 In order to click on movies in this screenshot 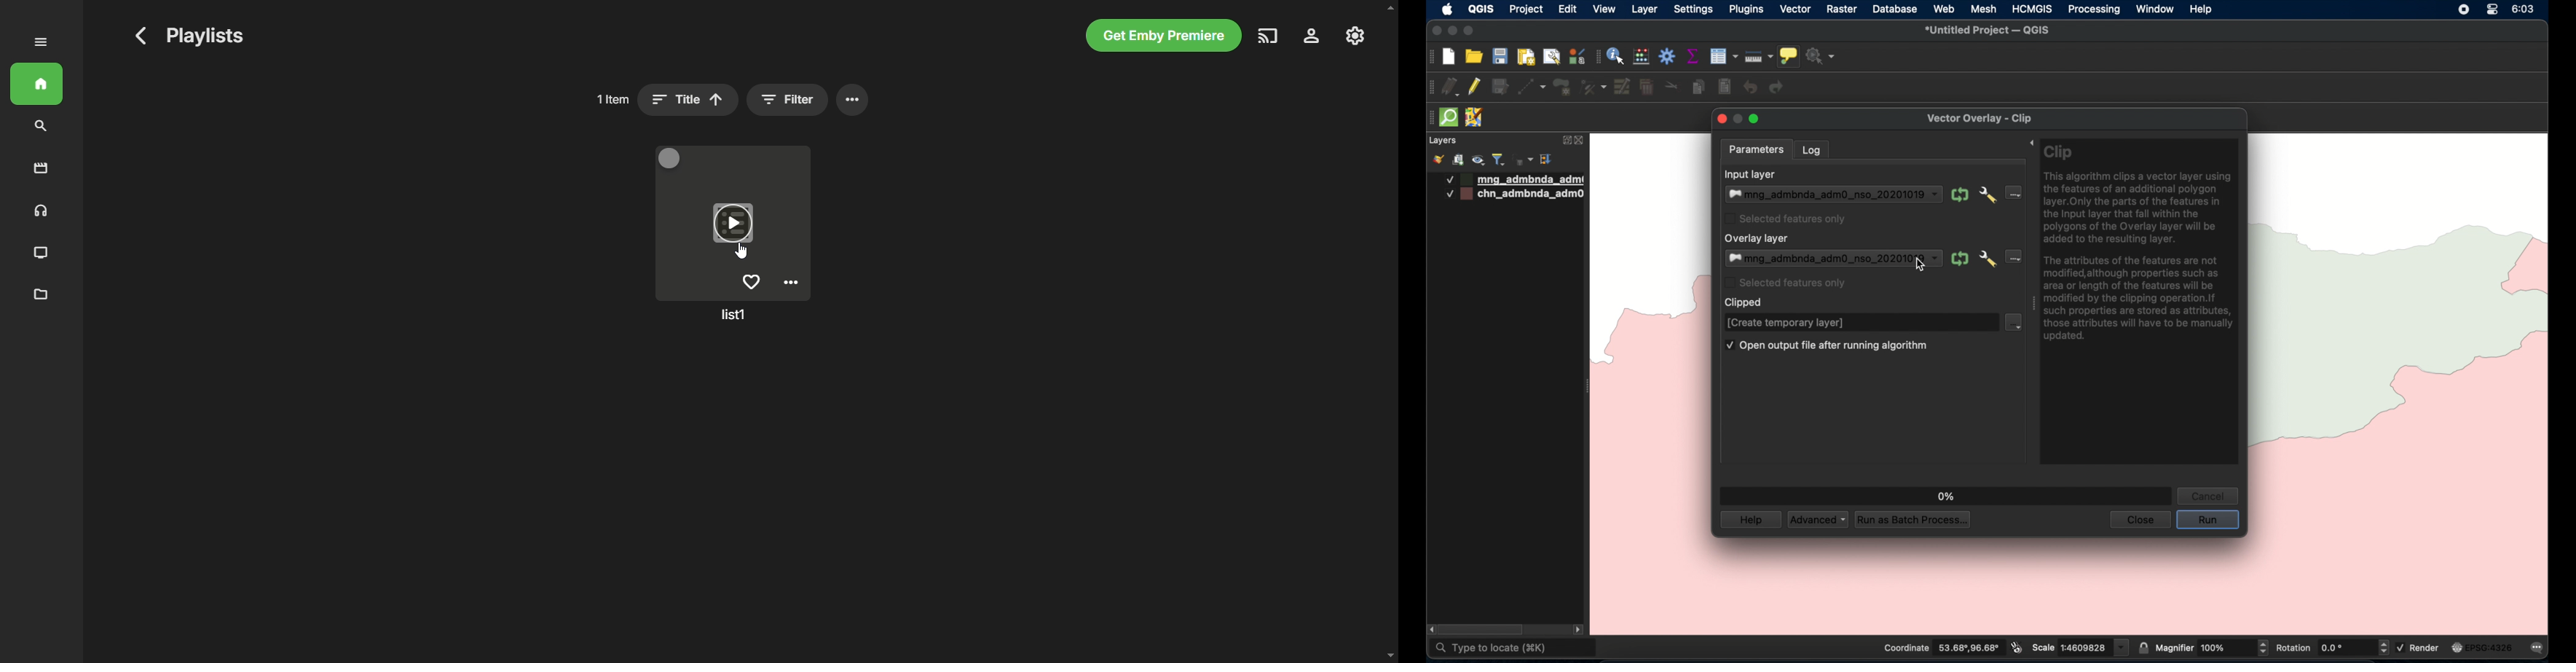, I will do `click(42, 169)`.